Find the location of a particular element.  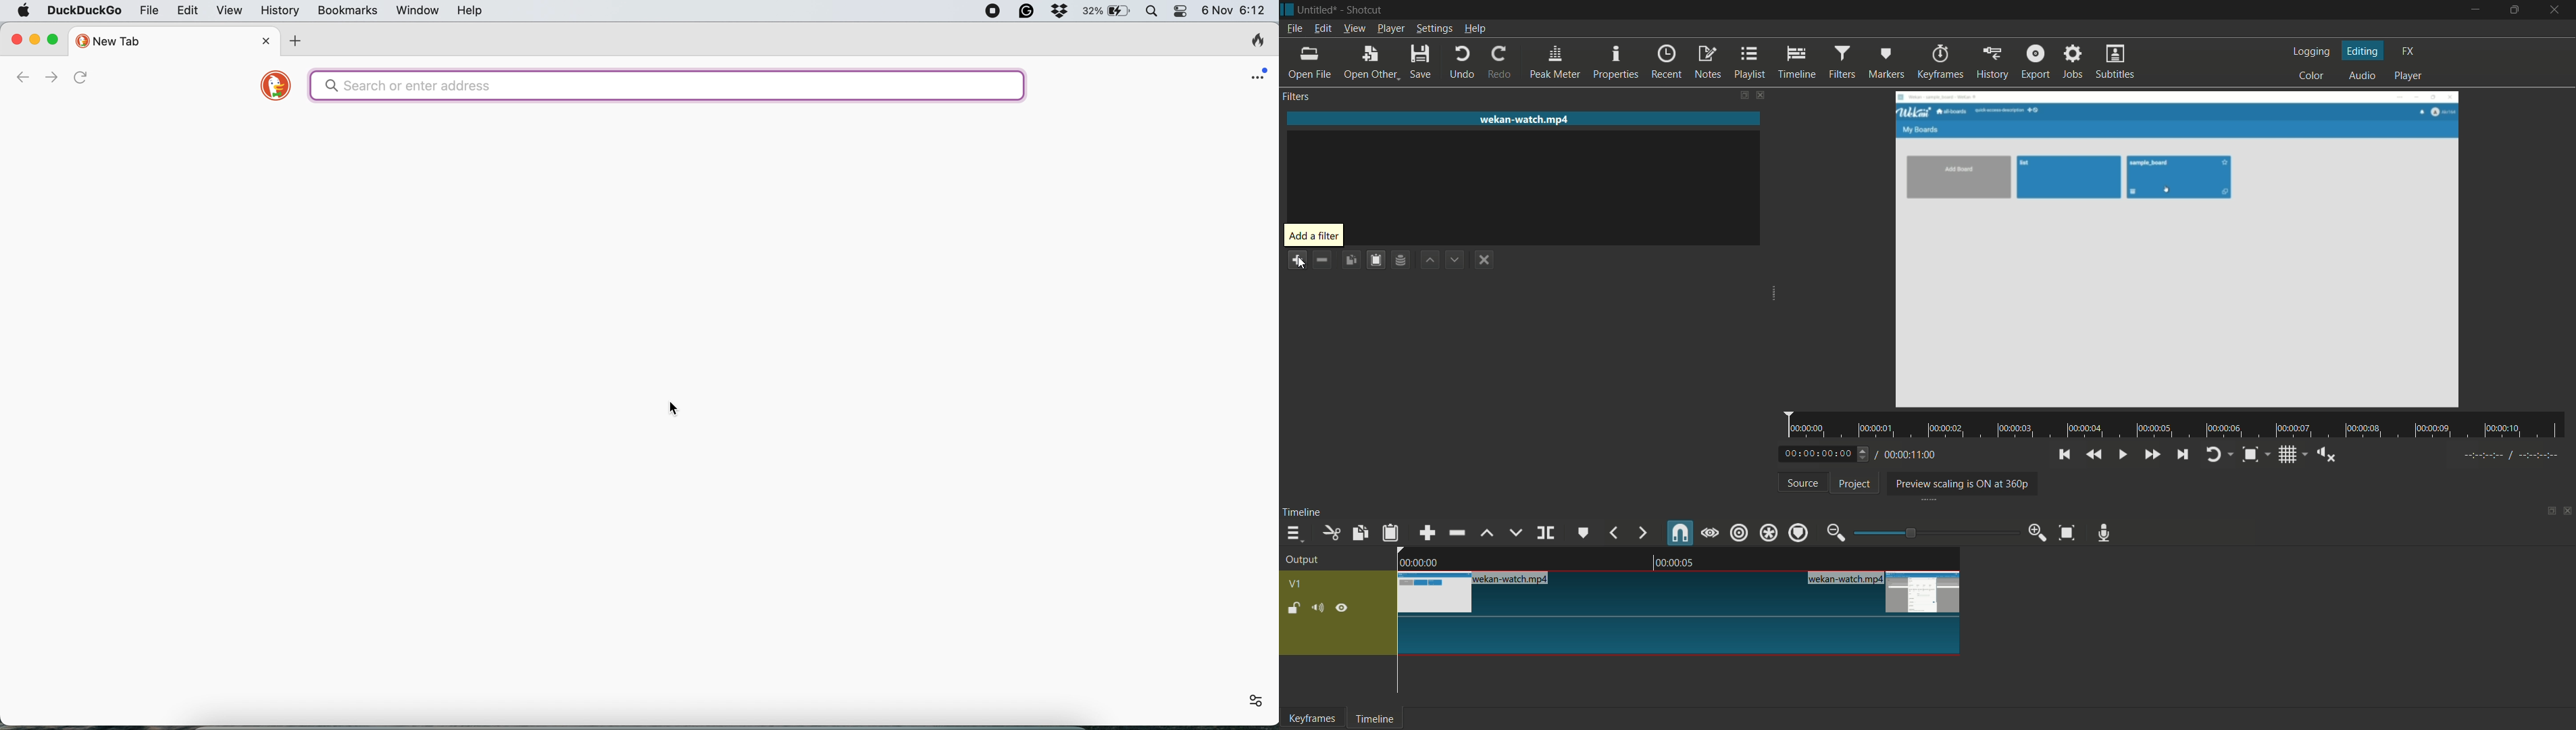

bookmarks is located at coordinates (348, 11).